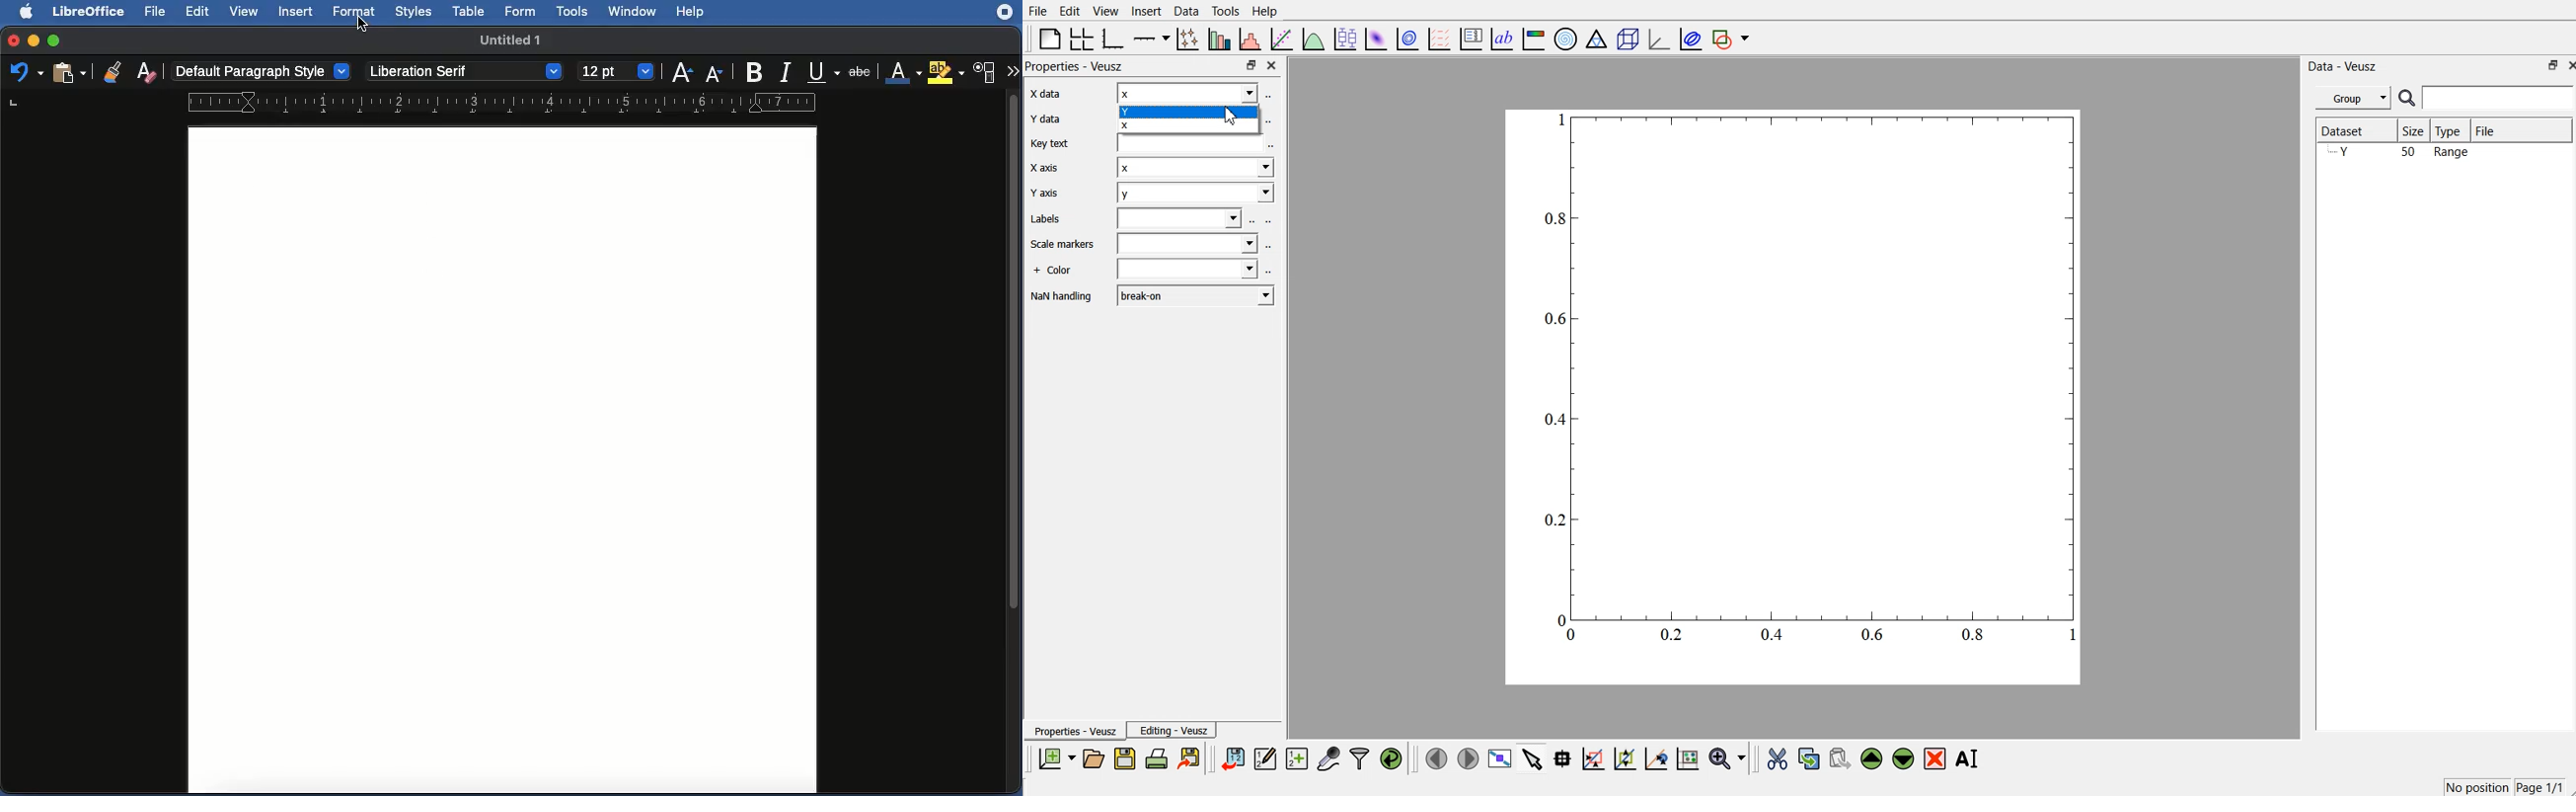 The image size is (2576, 812). What do you see at coordinates (2355, 97) in the screenshot?
I see `Group ` at bounding box center [2355, 97].